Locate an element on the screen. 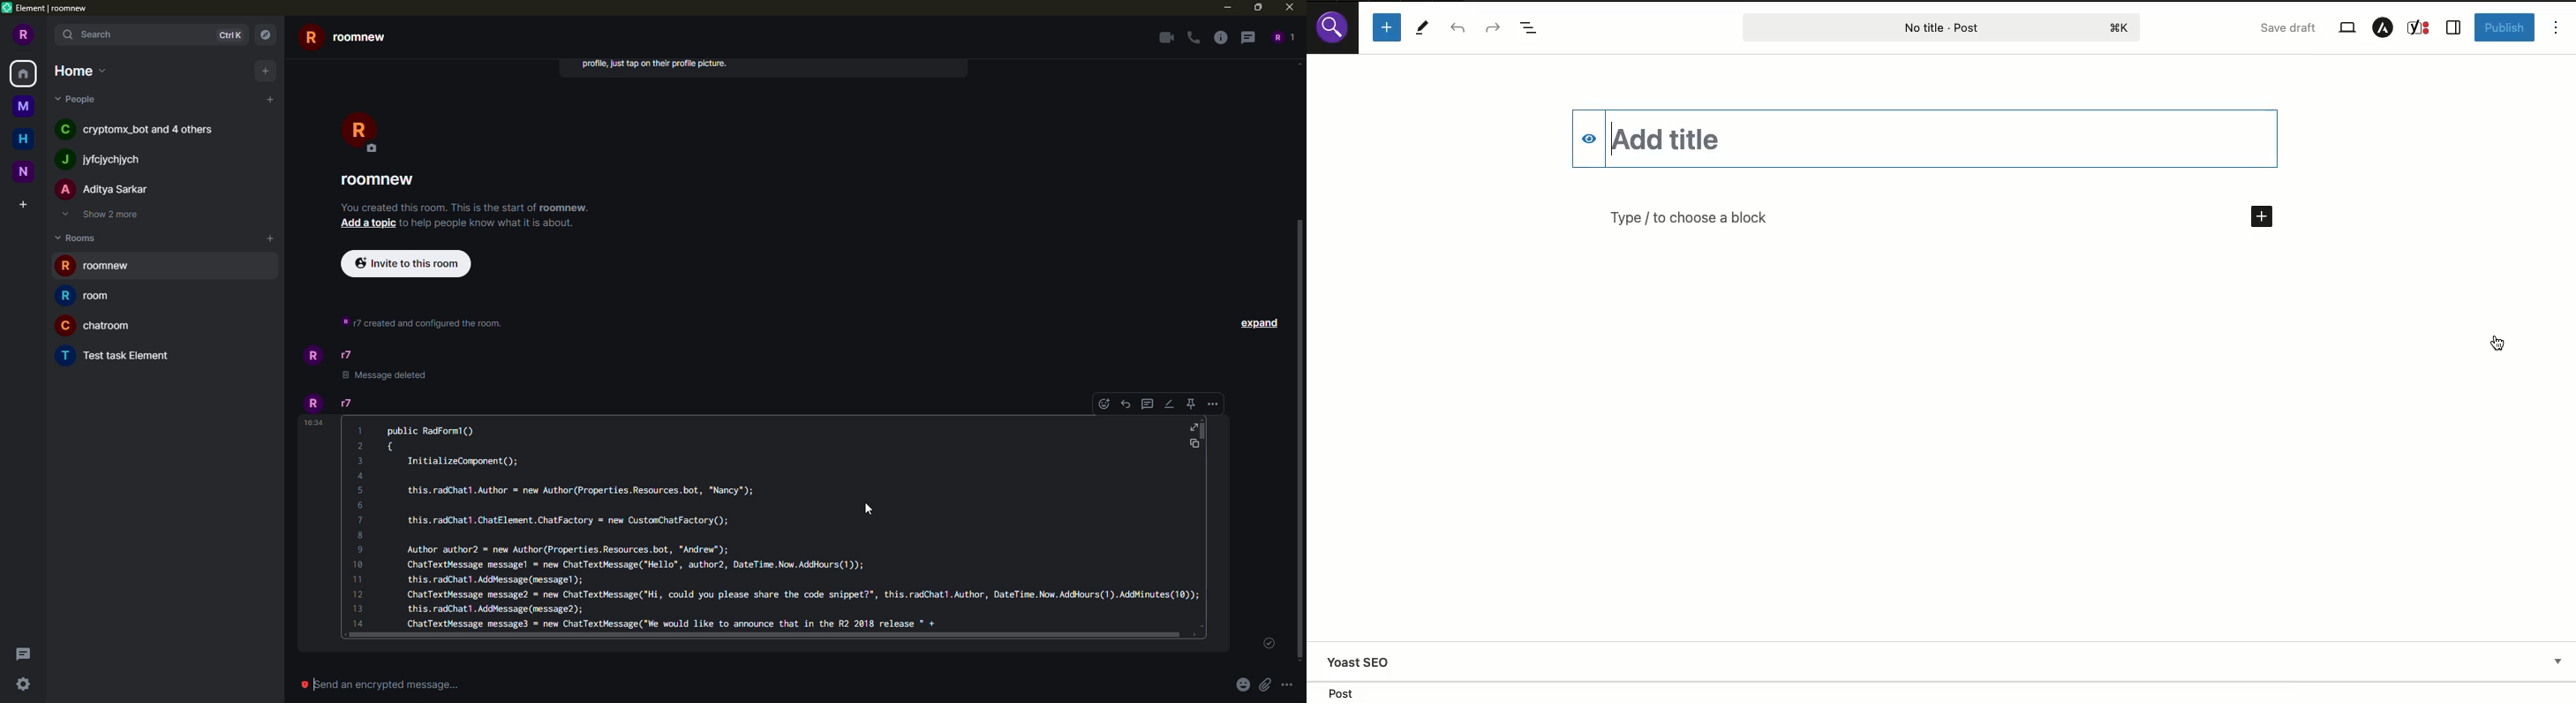 The image size is (2576, 728). profile is located at coordinates (366, 132).